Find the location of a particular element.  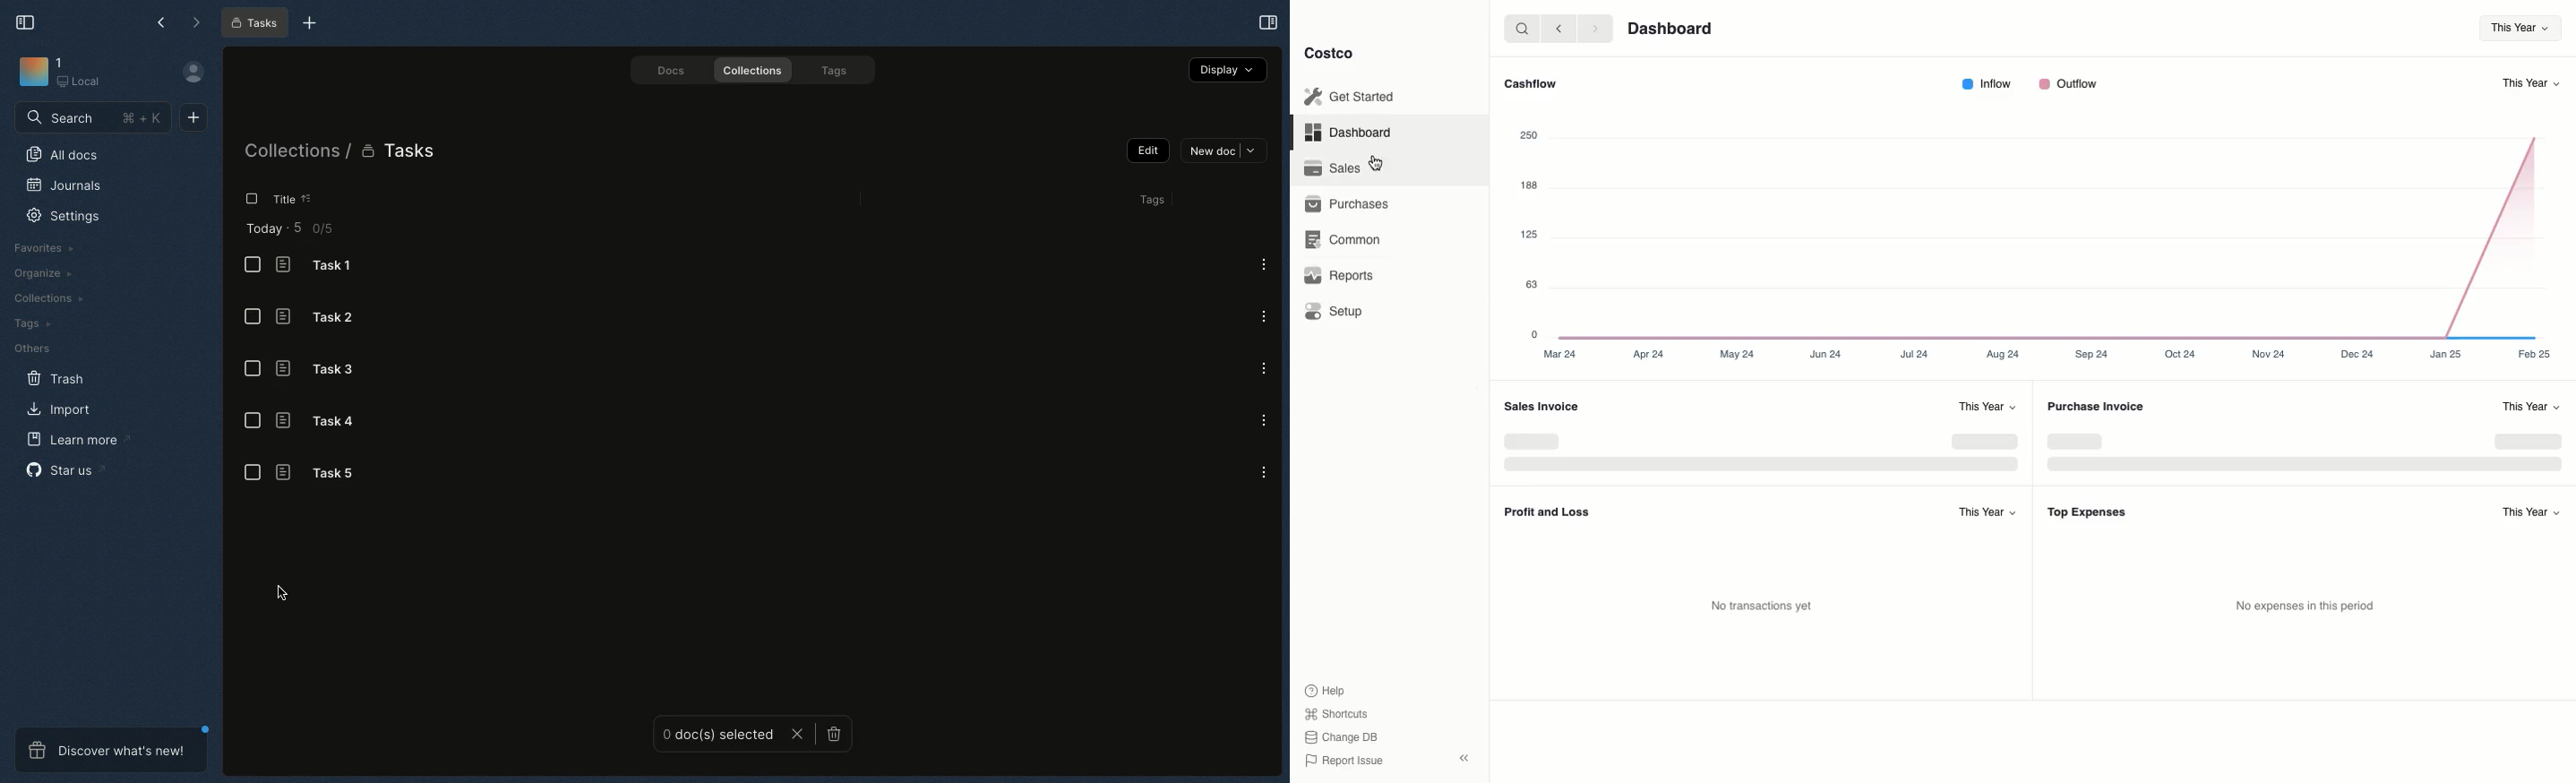

Back is located at coordinates (162, 22).